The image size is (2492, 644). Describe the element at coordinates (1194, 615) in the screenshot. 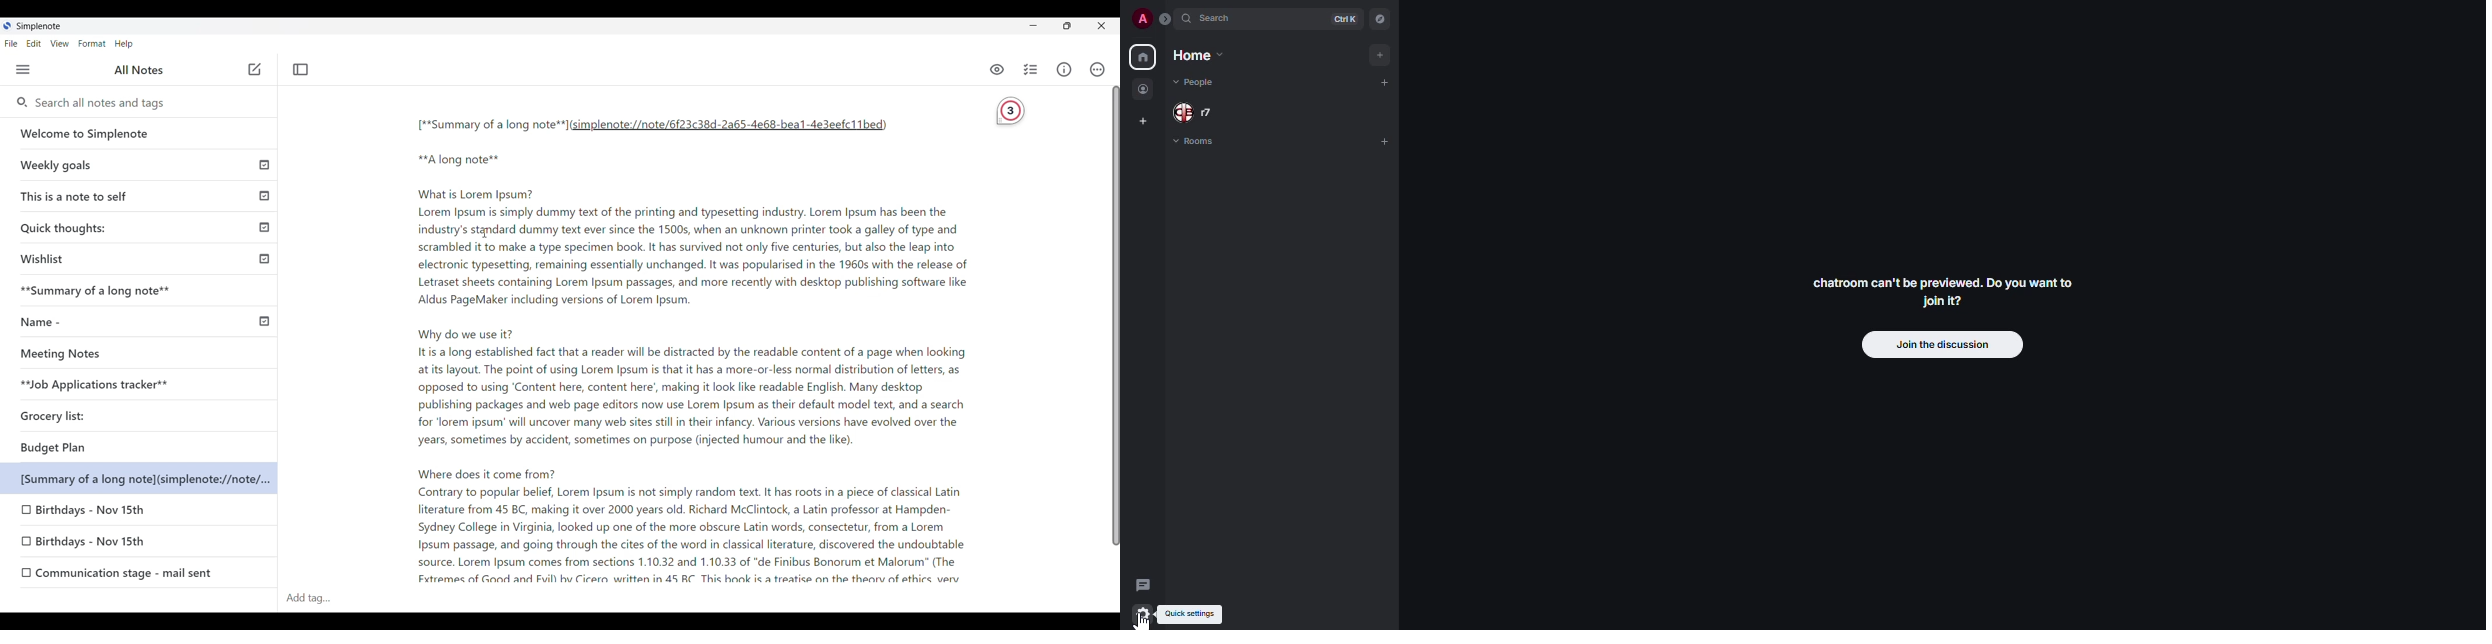

I see `quick settings` at that location.